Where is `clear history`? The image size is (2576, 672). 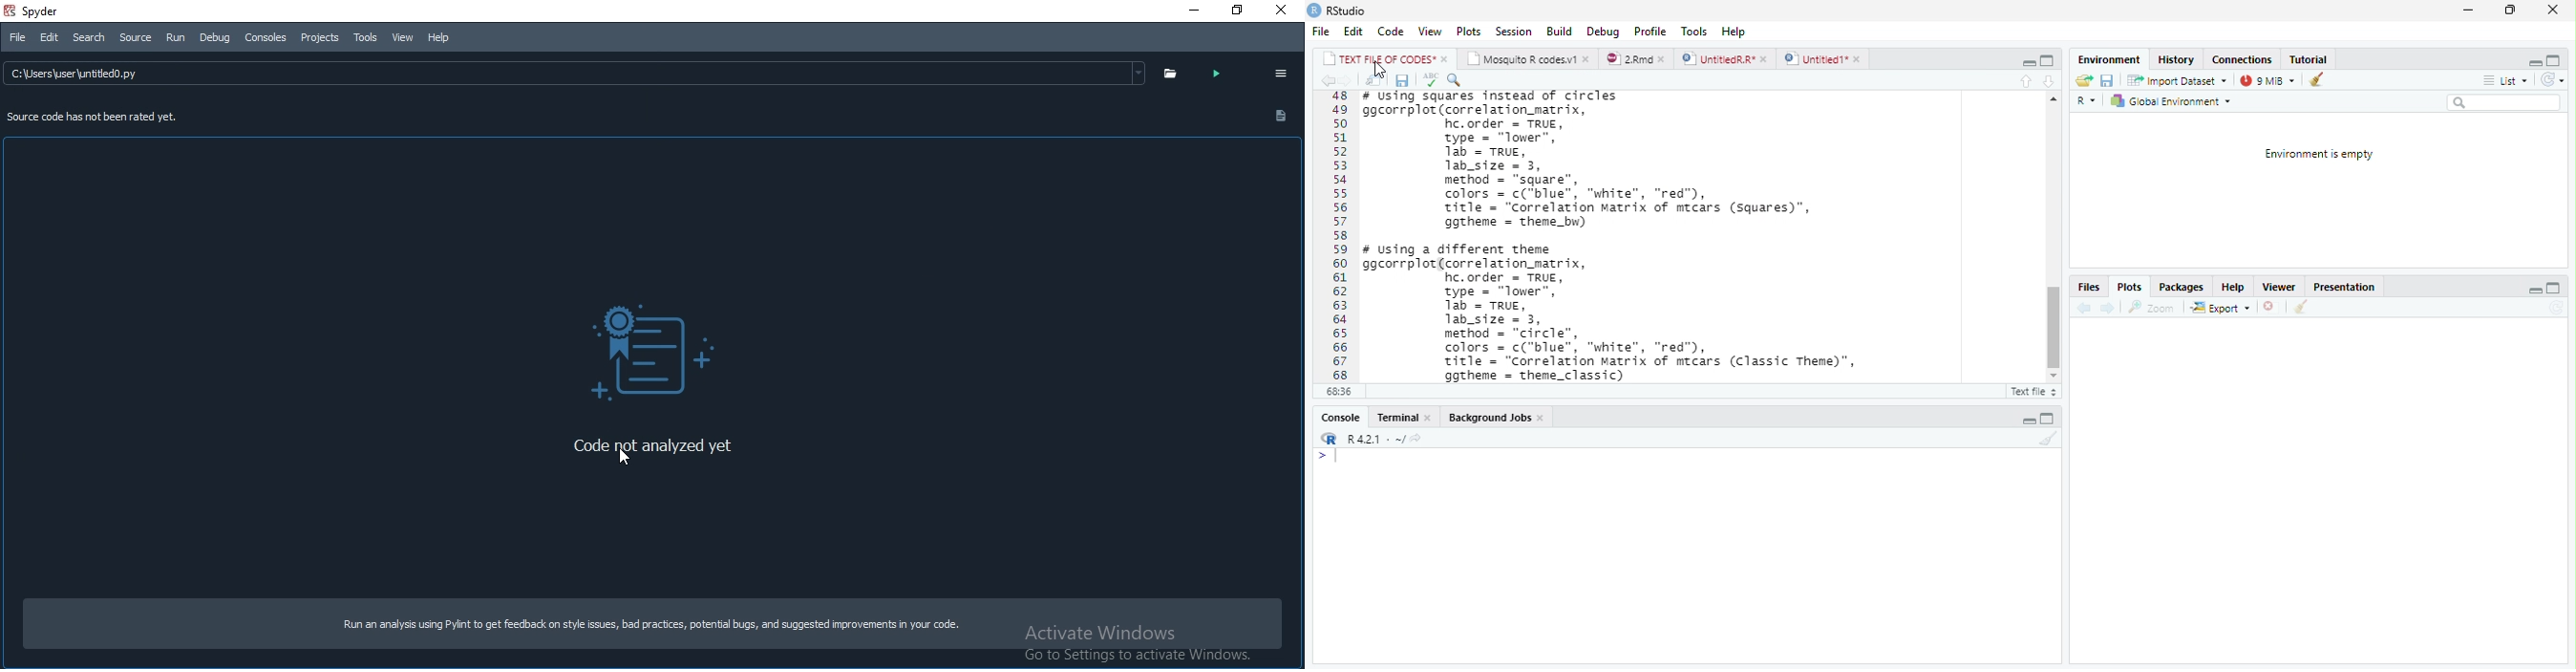
clear history is located at coordinates (2321, 80).